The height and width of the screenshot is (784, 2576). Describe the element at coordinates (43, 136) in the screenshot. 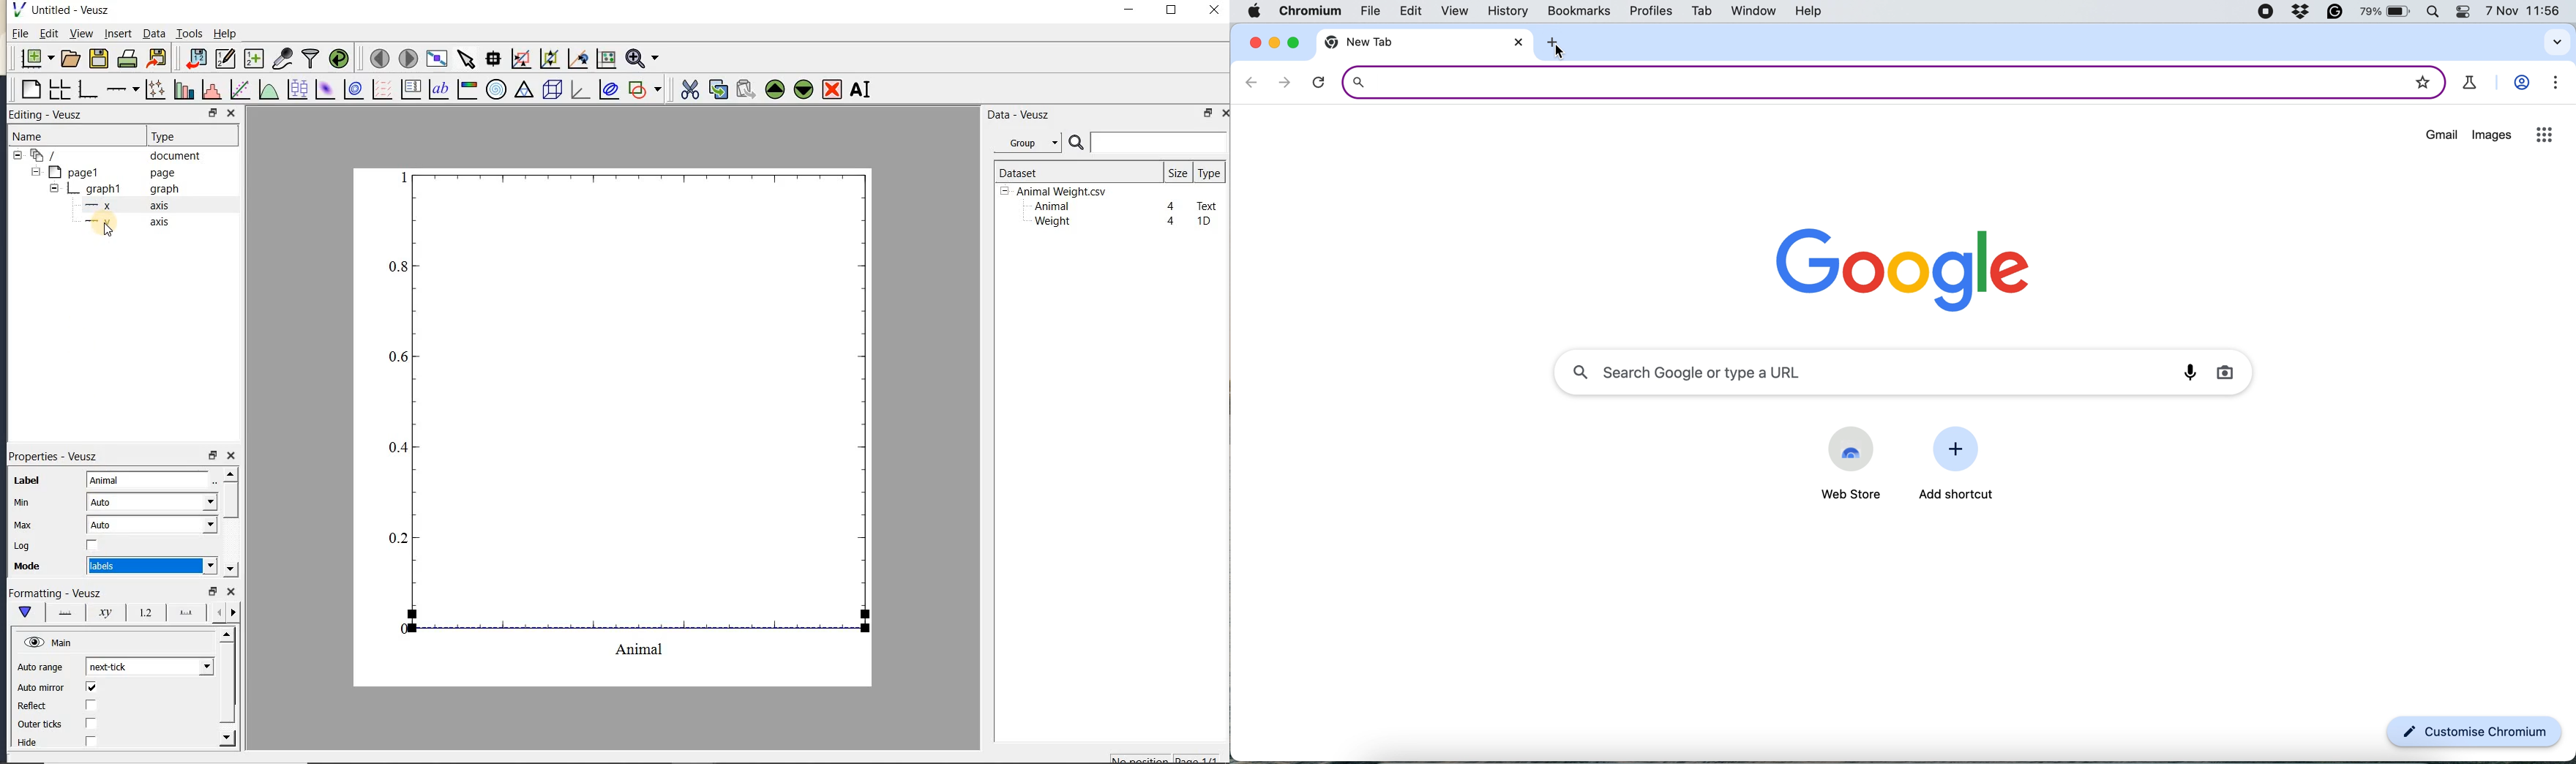

I see `Name` at that location.